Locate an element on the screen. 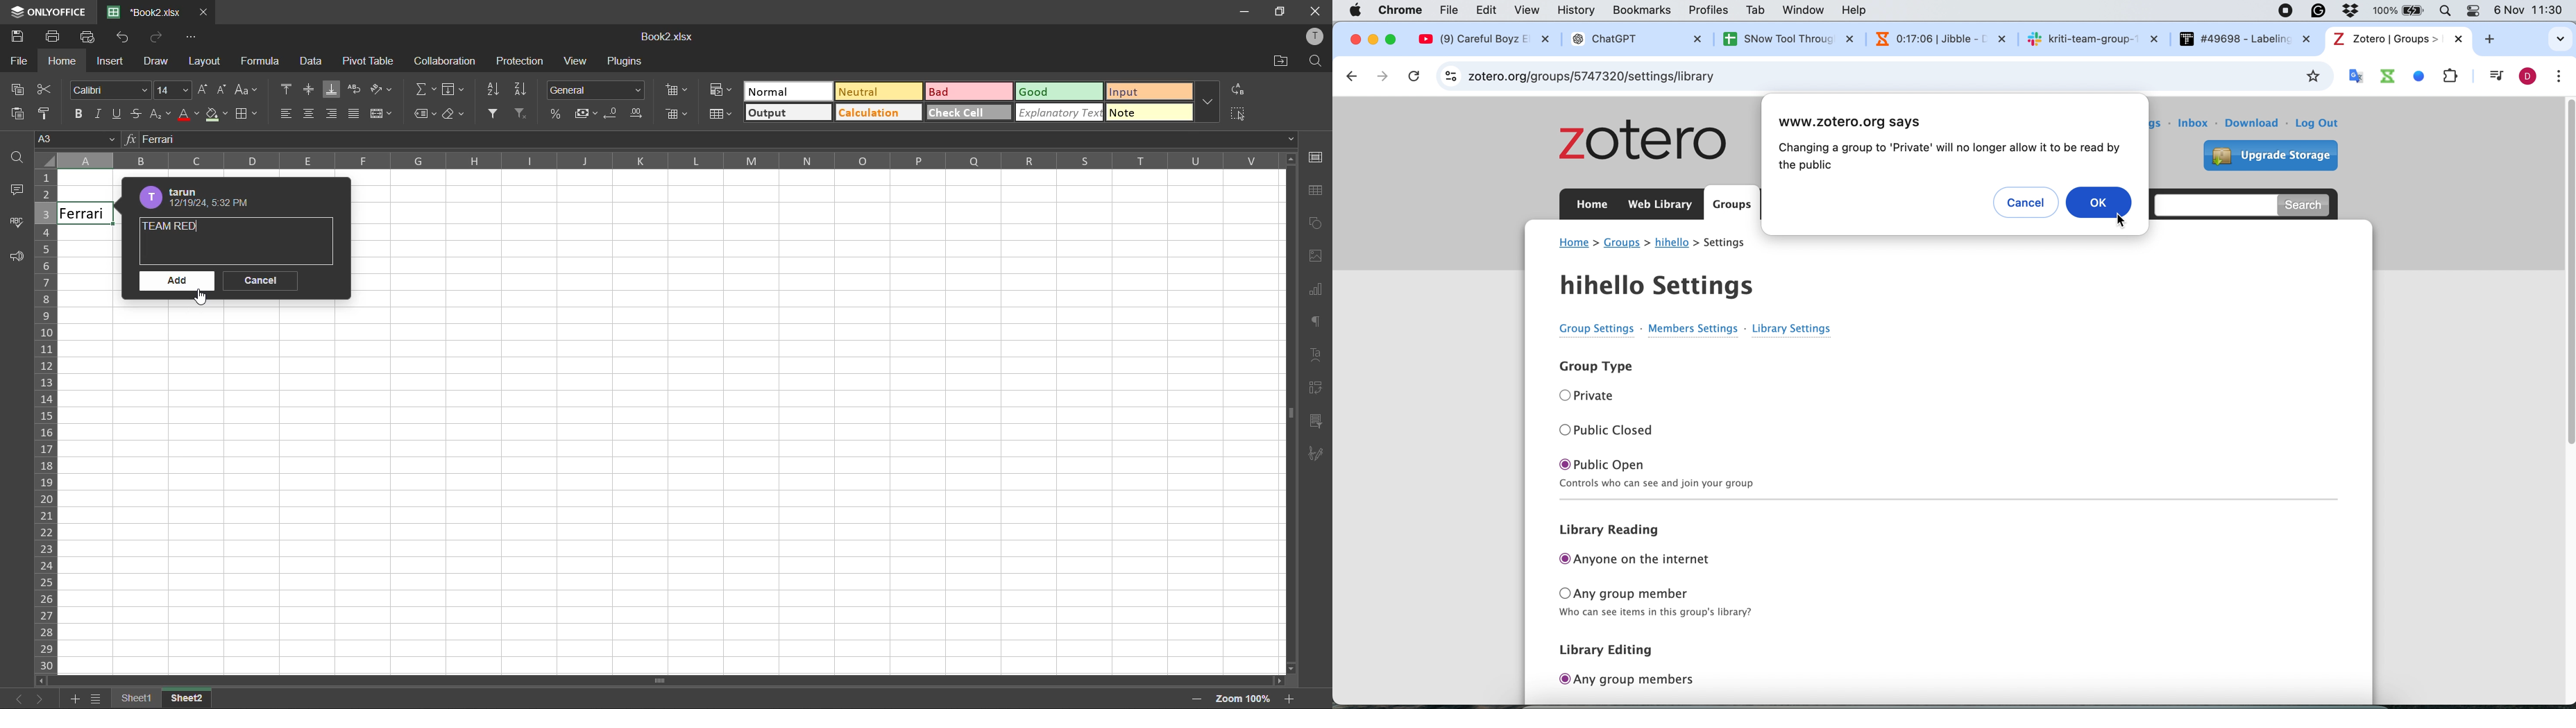 The image size is (2576, 728). user name is located at coordinates (2078, 126).